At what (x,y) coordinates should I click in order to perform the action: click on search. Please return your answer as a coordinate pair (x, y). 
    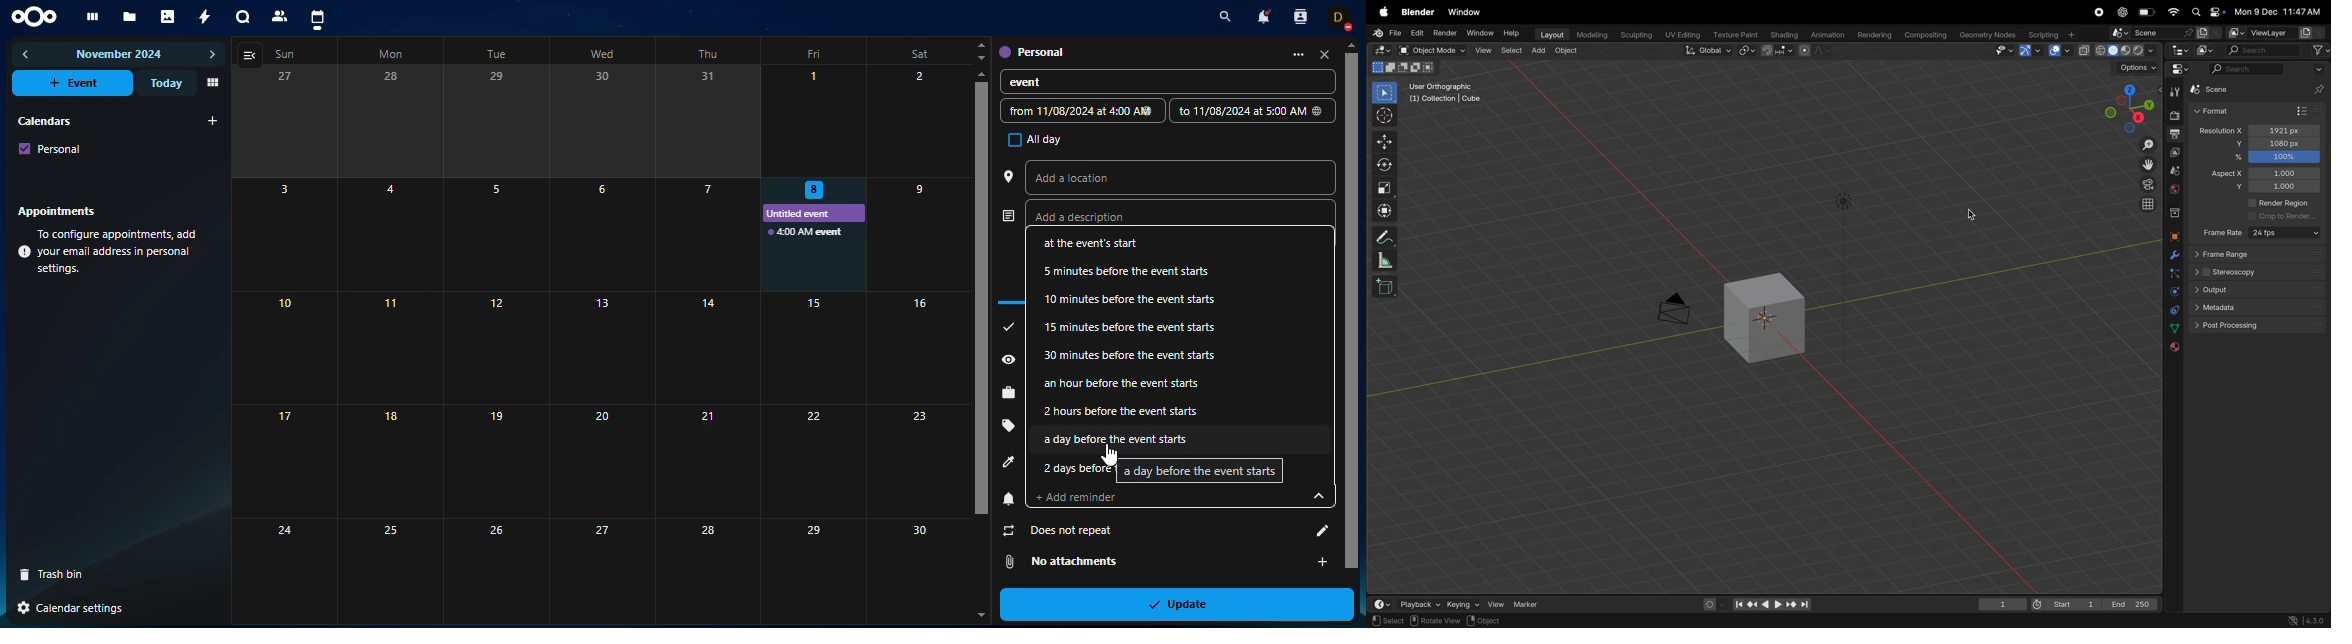
    Looking at the image, I should click on (2246, 71).